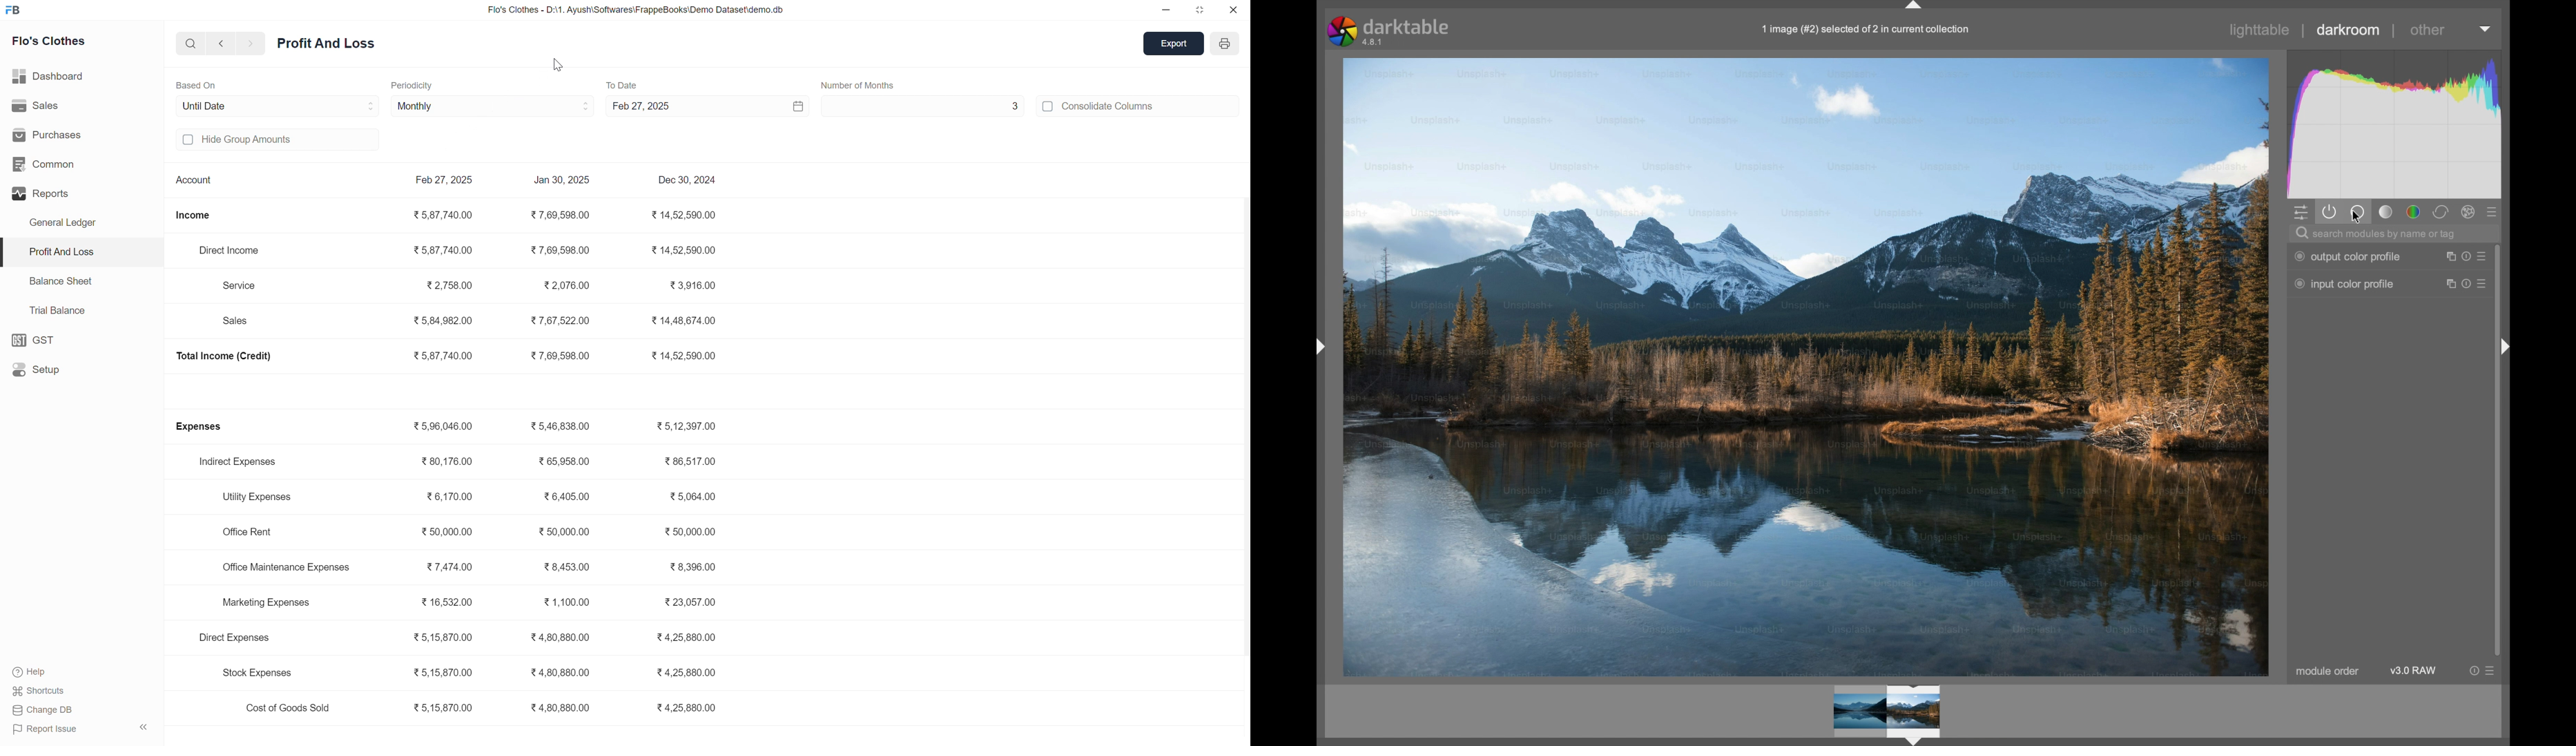 The image size is (2576, 756). What do you see at coordinates (452, 496) in the screenshot?
I see `₹6,170.00` at bounding box center [452, 496].